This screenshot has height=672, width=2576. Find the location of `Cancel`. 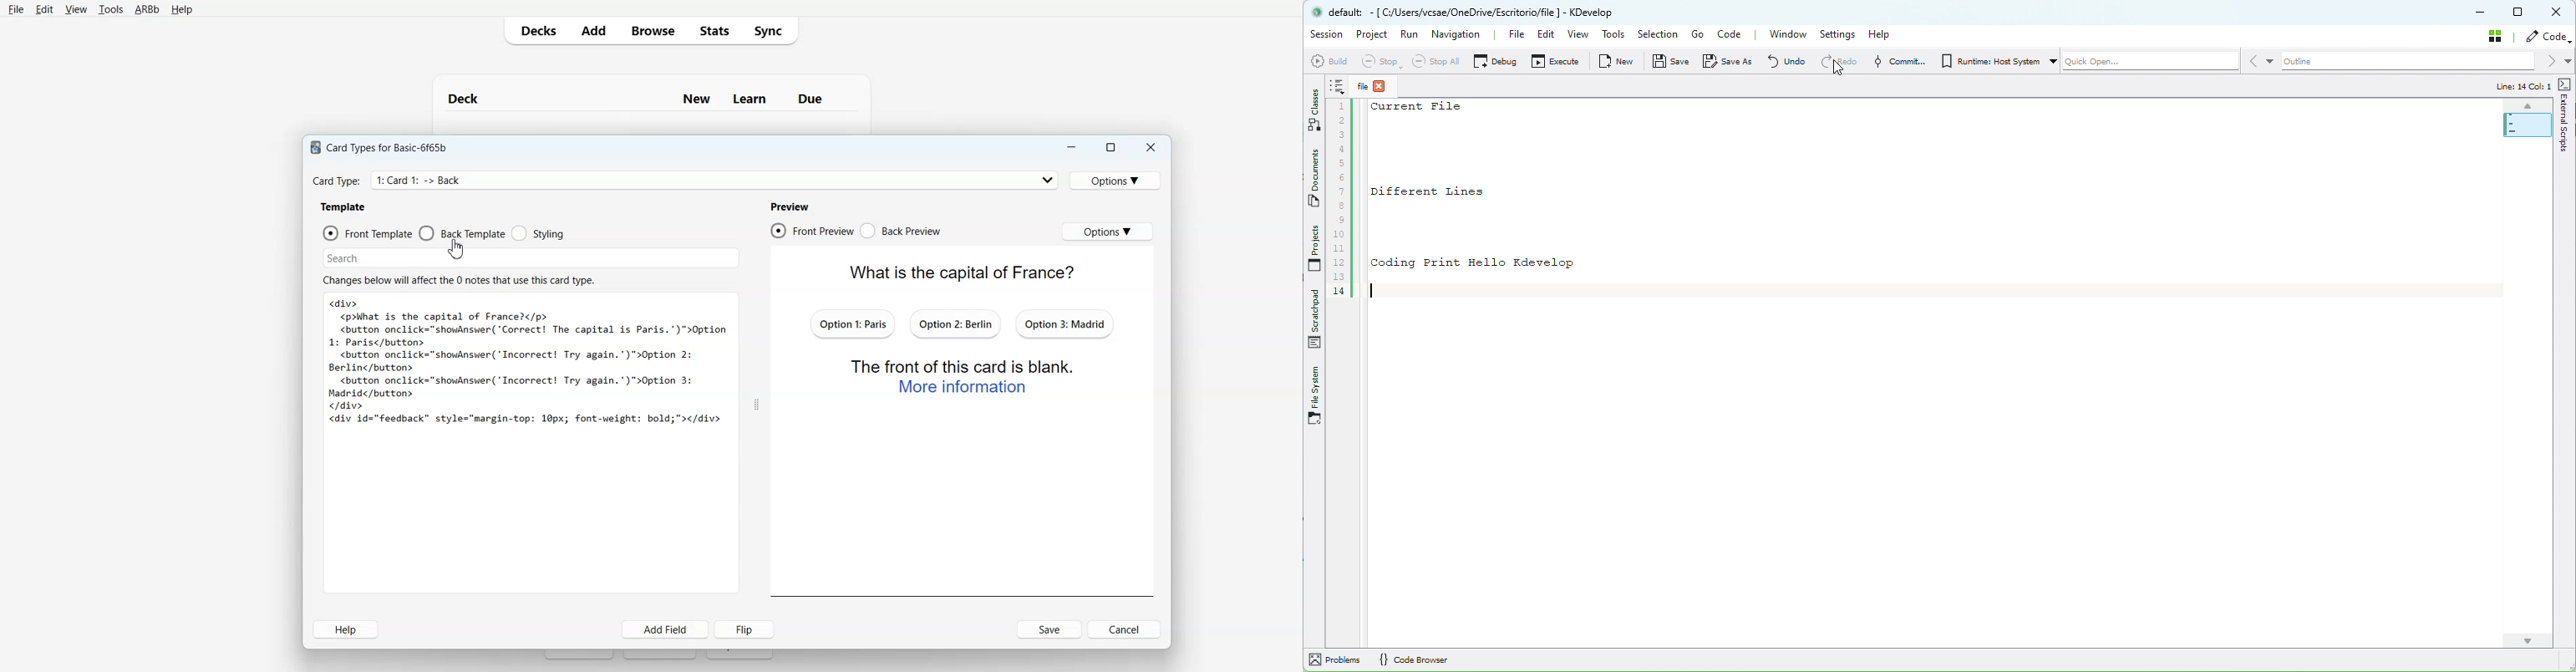

Cancel is located at coordinates (1125, 629).